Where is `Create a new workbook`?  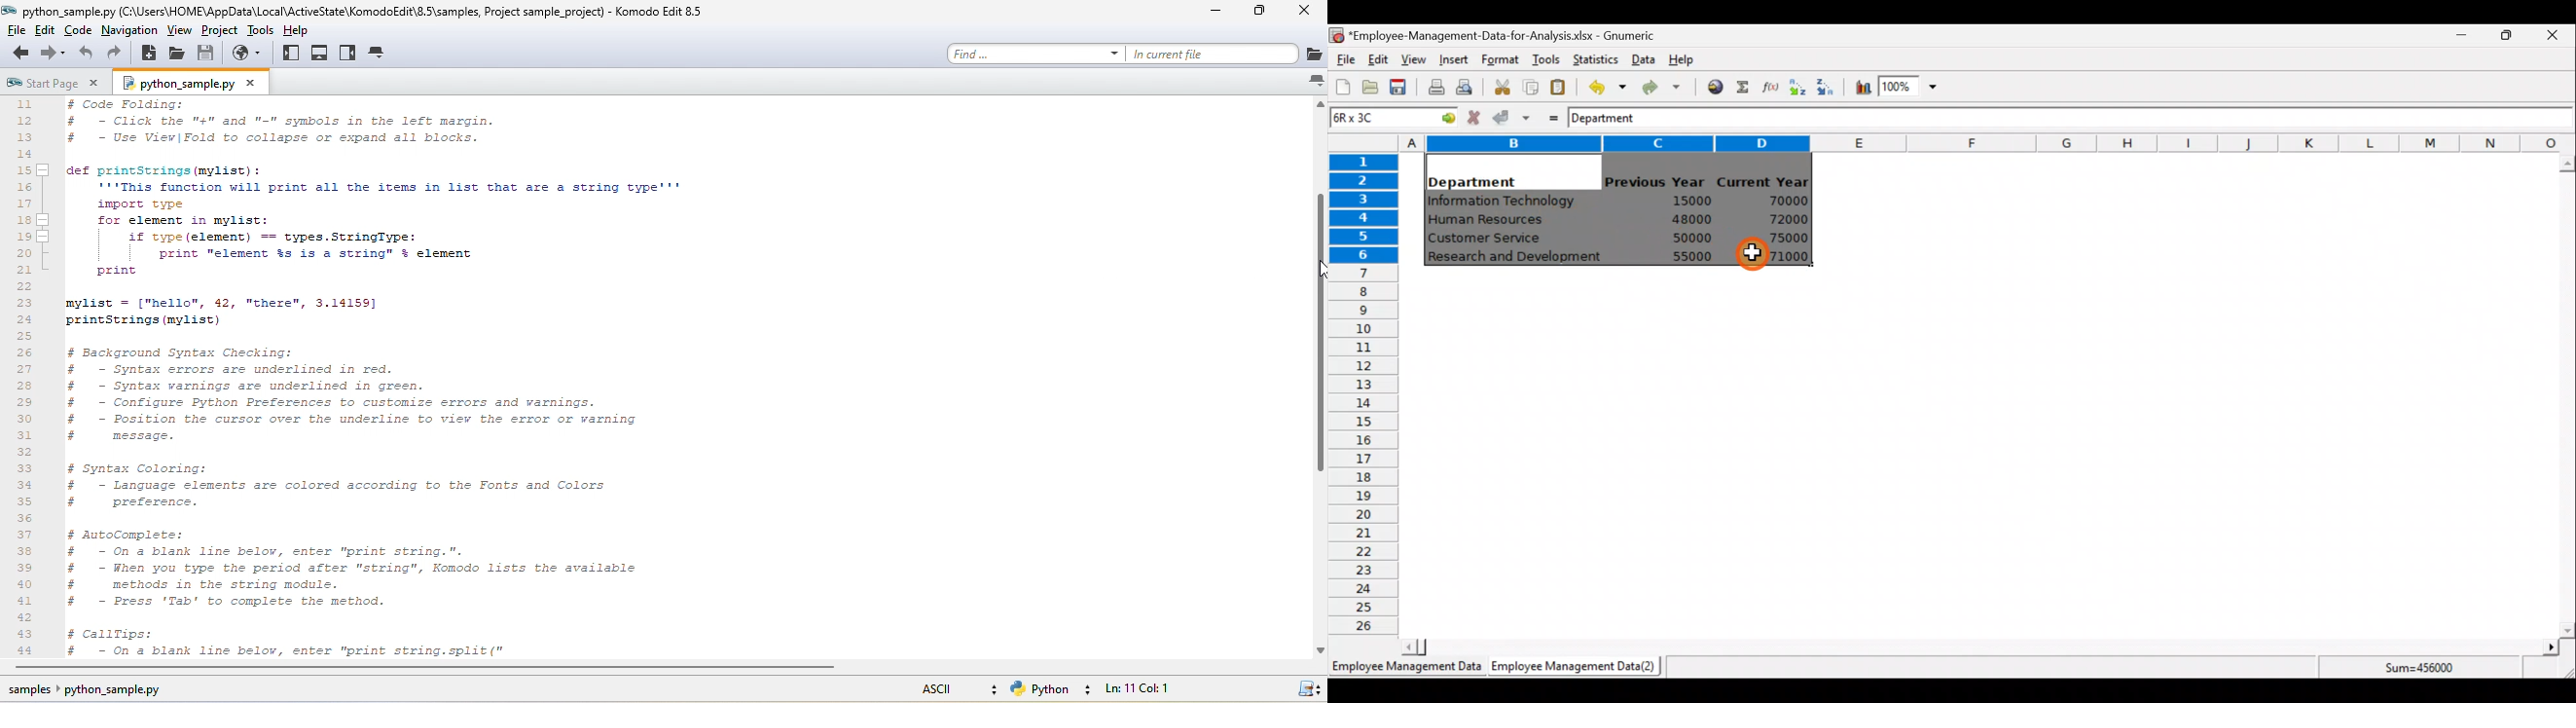
Create a new workbook is located at coordinates (1343, 87).